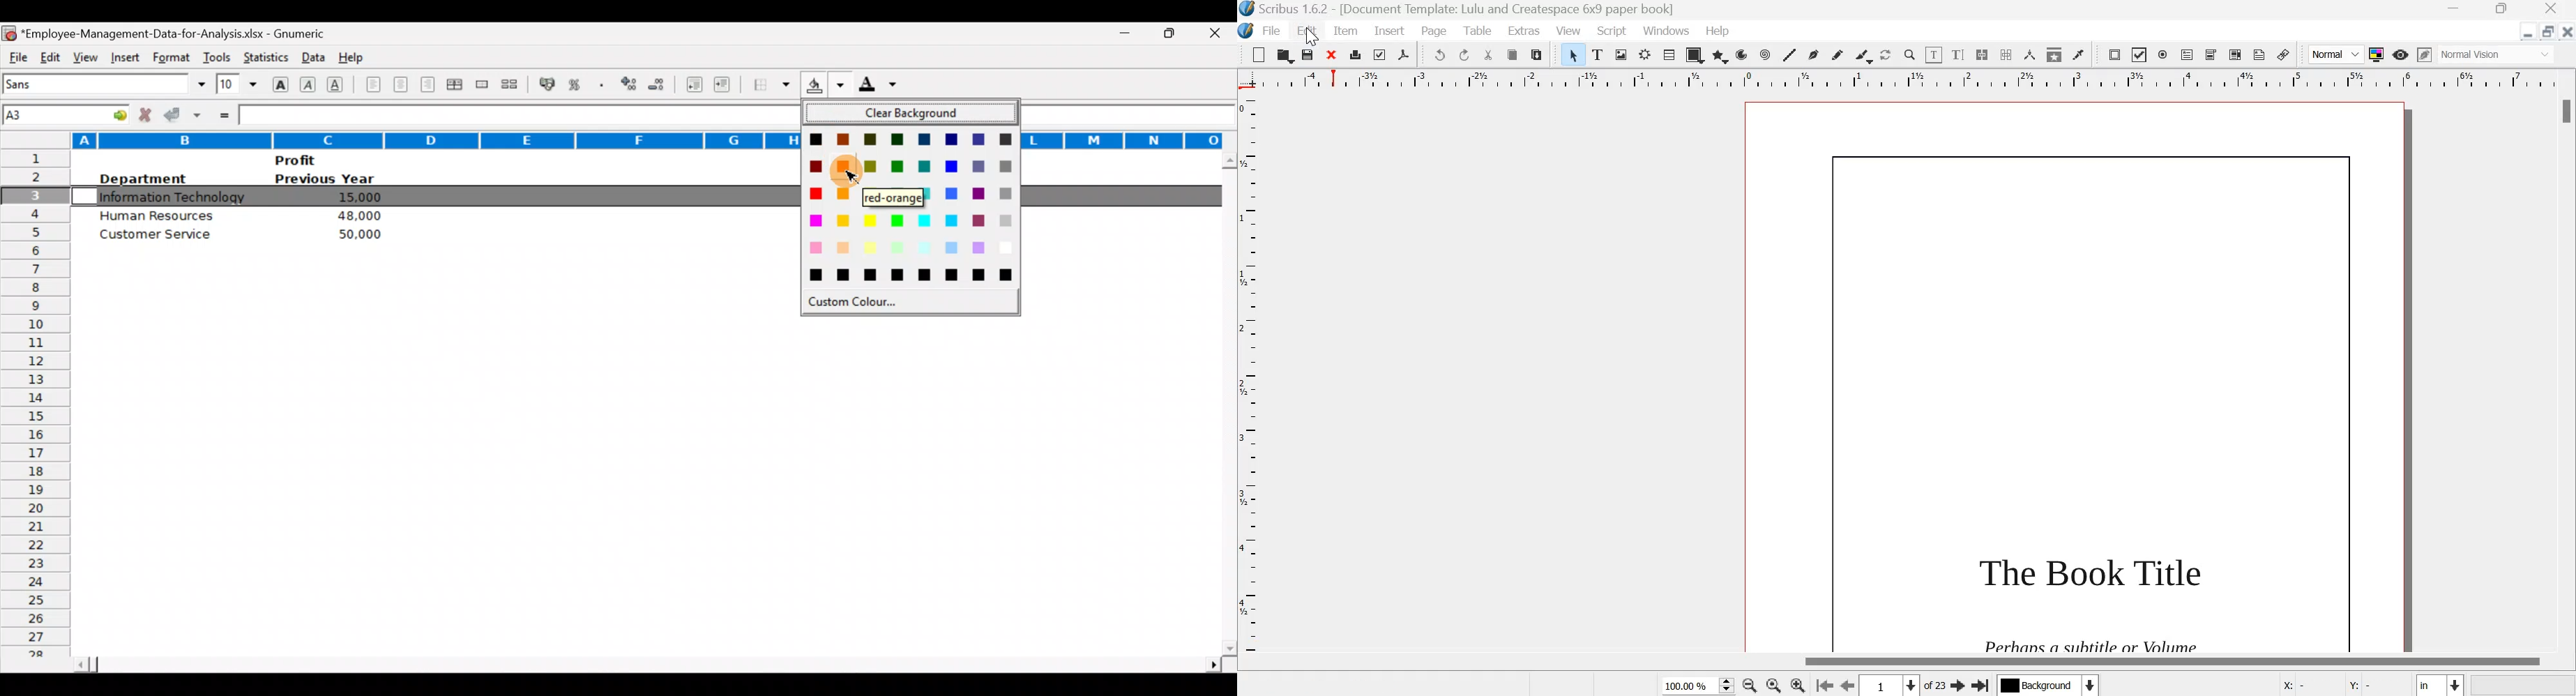 The height and width of the screenshot is (700, 2576). I want to click on Scribus 1.6.2 - [Document Template: Lulu and Createspace 6*9 paper book], so click(1459, 9).